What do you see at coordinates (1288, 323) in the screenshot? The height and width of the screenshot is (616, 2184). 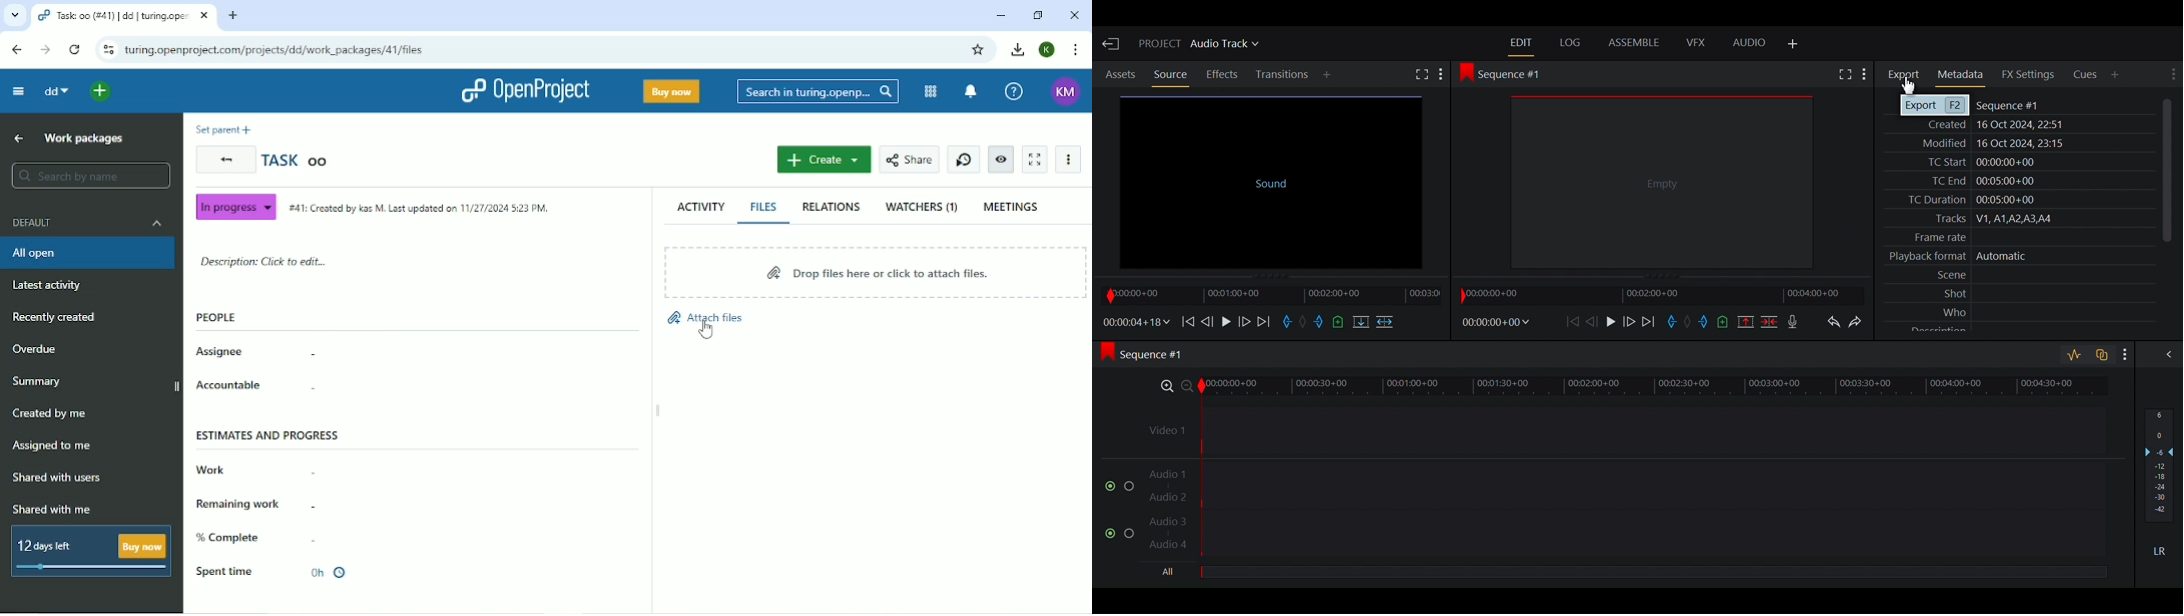 I see `Mark in` at bounding box center [1288, 323].